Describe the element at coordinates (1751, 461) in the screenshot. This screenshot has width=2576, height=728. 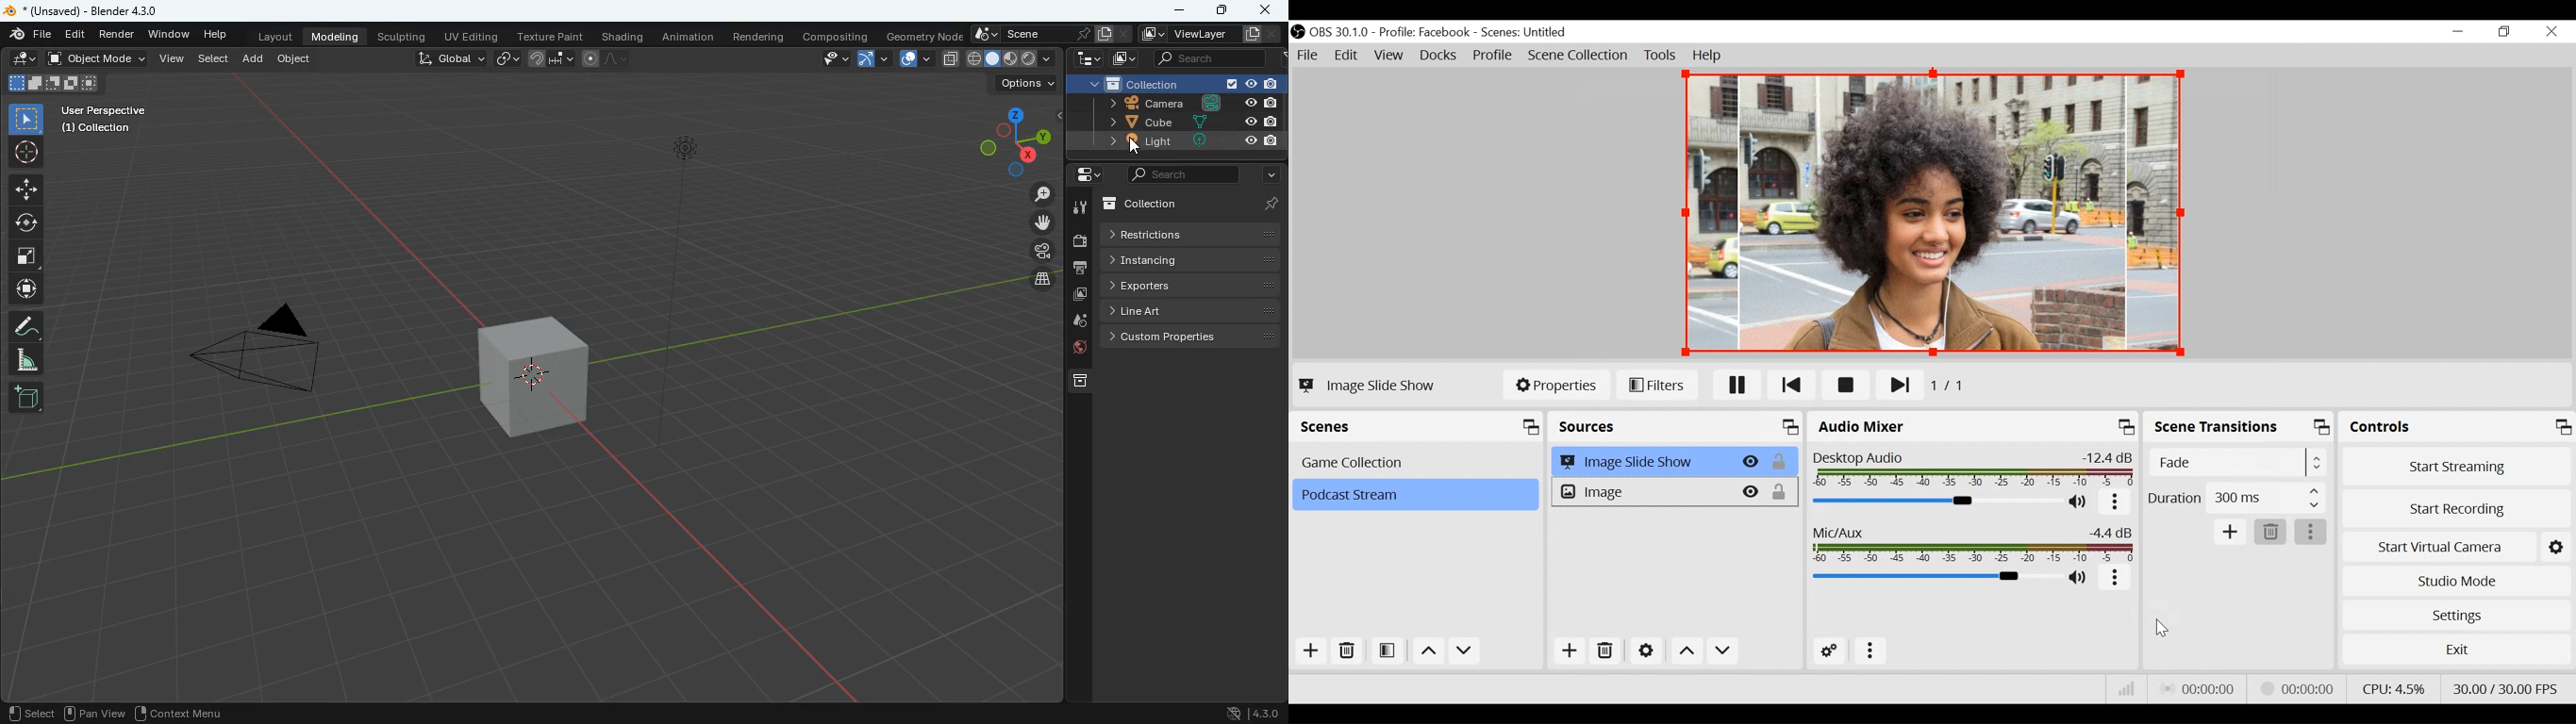
I see `Hide/Display` at that location.